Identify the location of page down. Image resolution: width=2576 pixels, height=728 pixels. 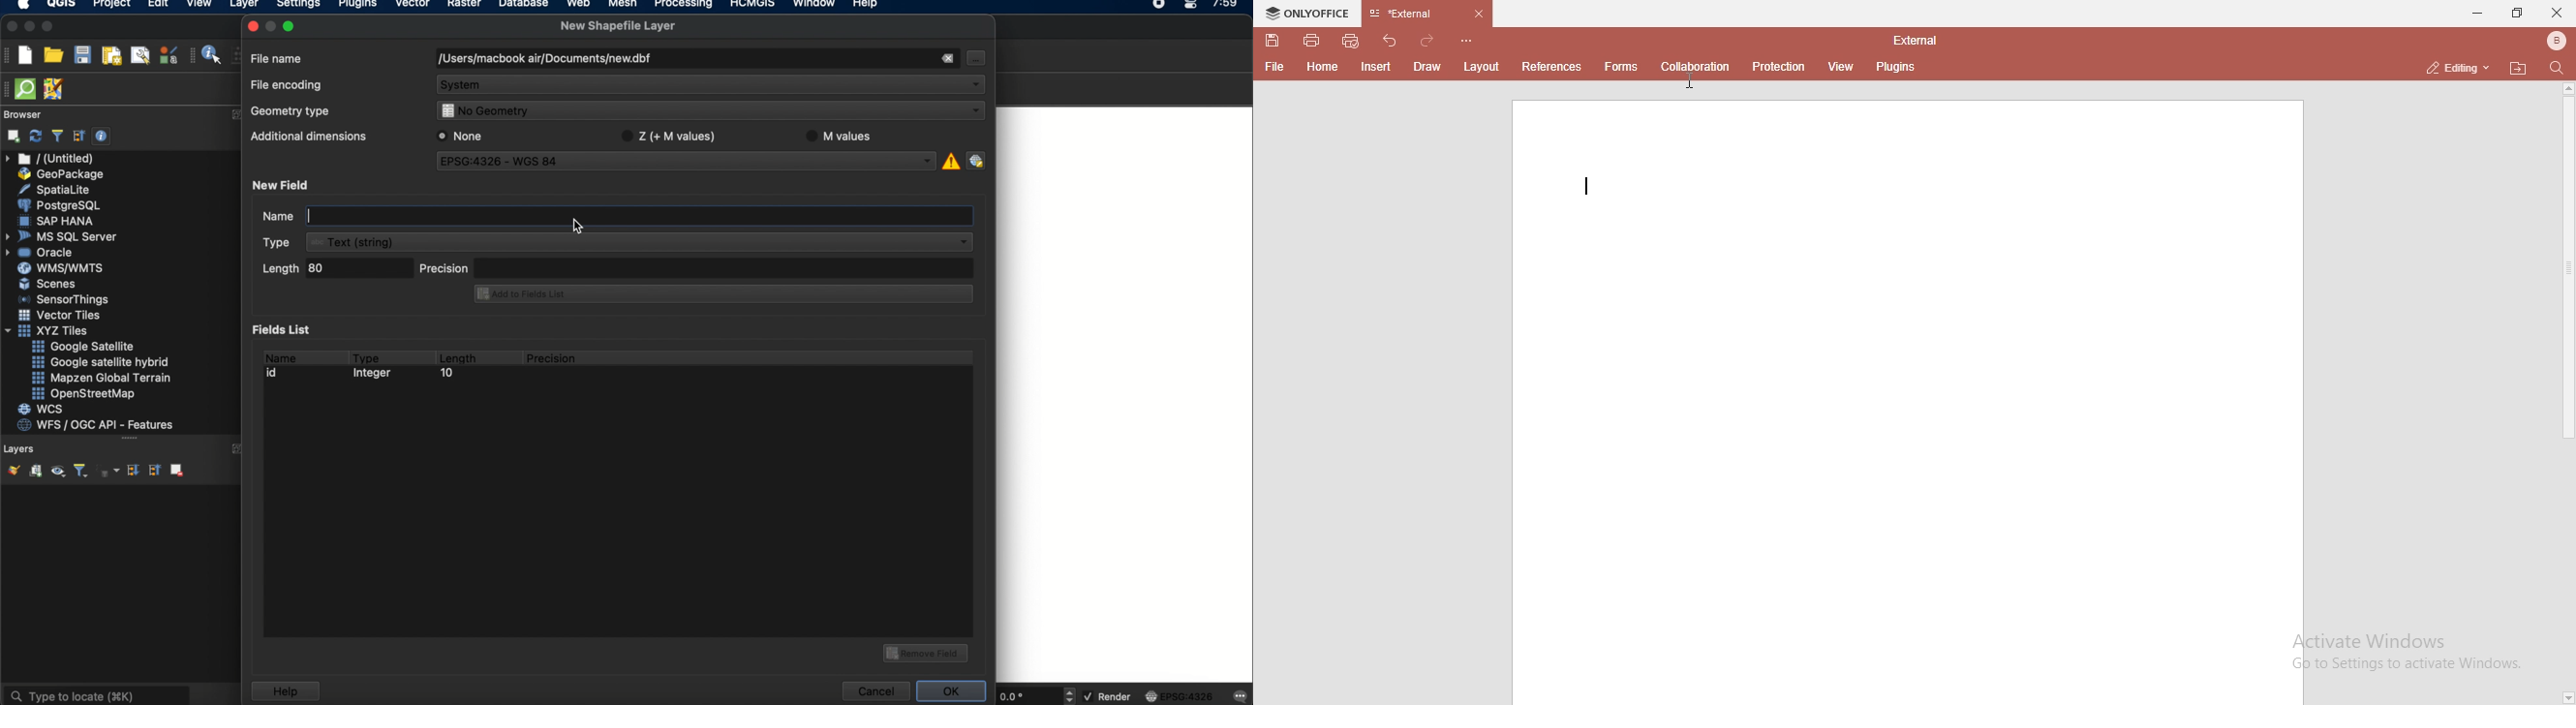
(2567, 698).